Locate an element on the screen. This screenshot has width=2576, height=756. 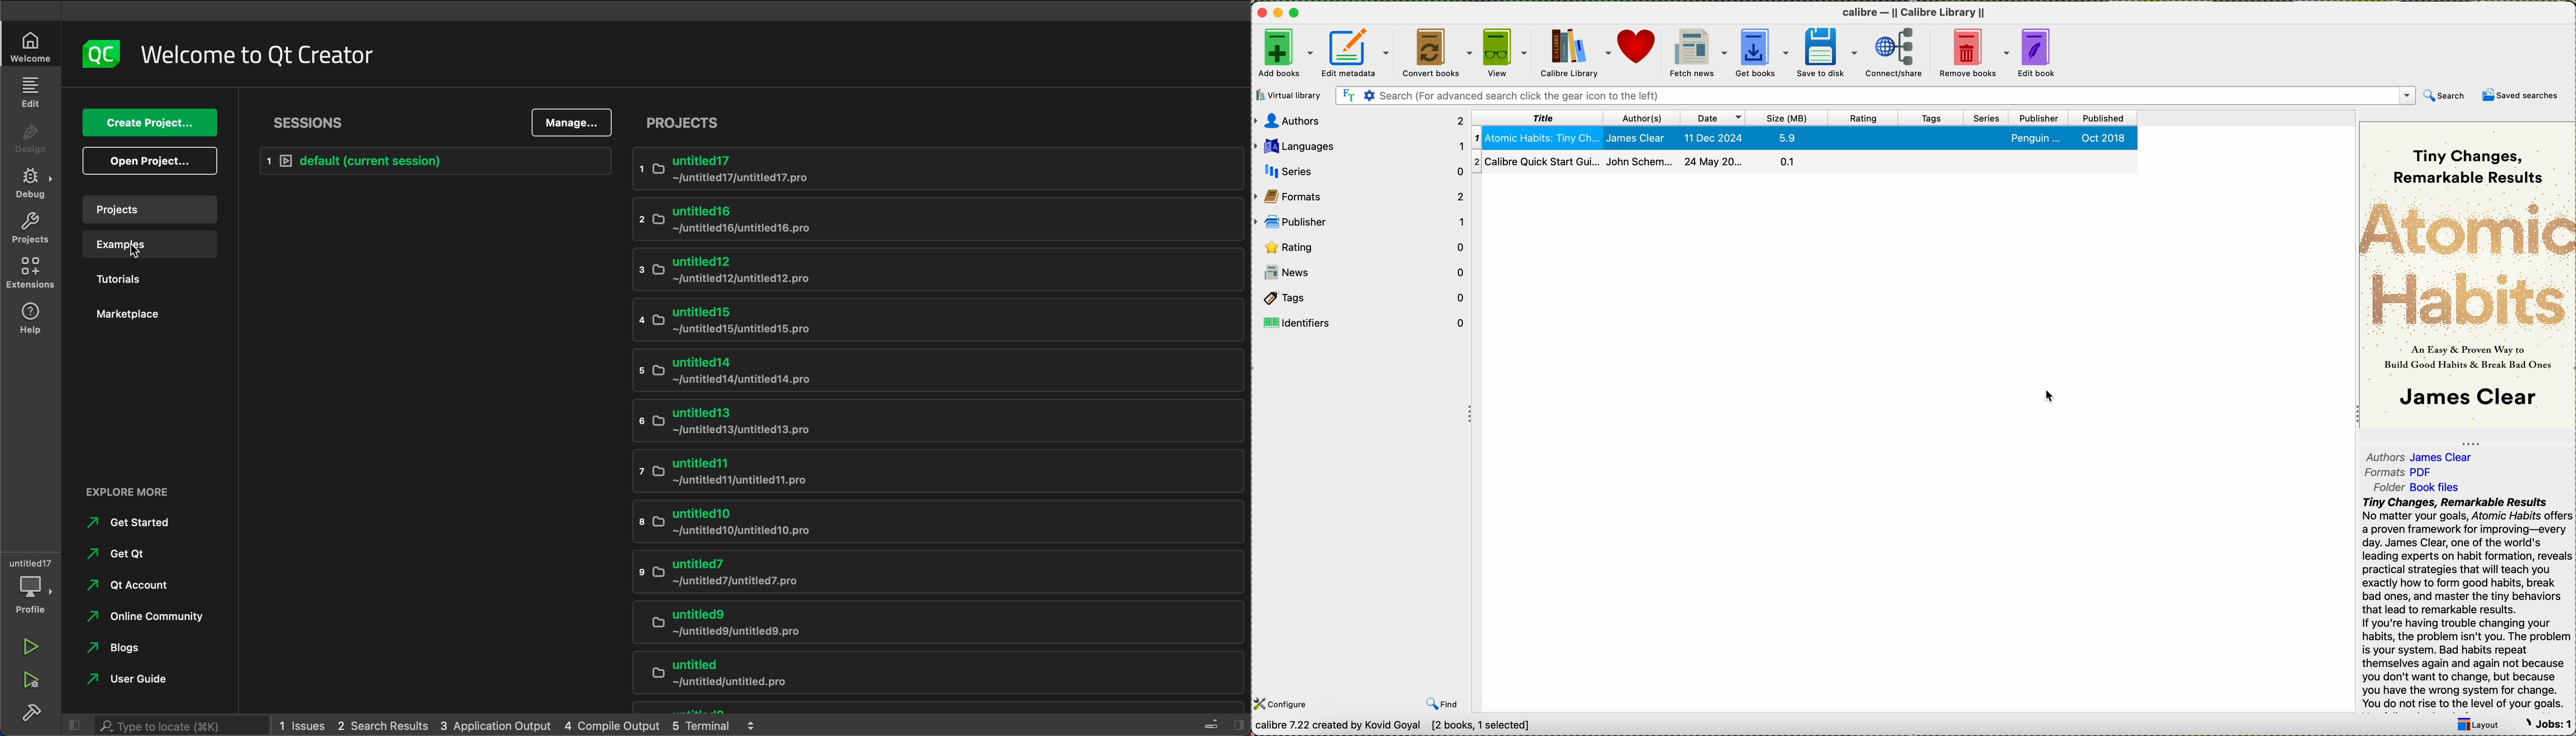
application output is located at coordinates (497, 724).